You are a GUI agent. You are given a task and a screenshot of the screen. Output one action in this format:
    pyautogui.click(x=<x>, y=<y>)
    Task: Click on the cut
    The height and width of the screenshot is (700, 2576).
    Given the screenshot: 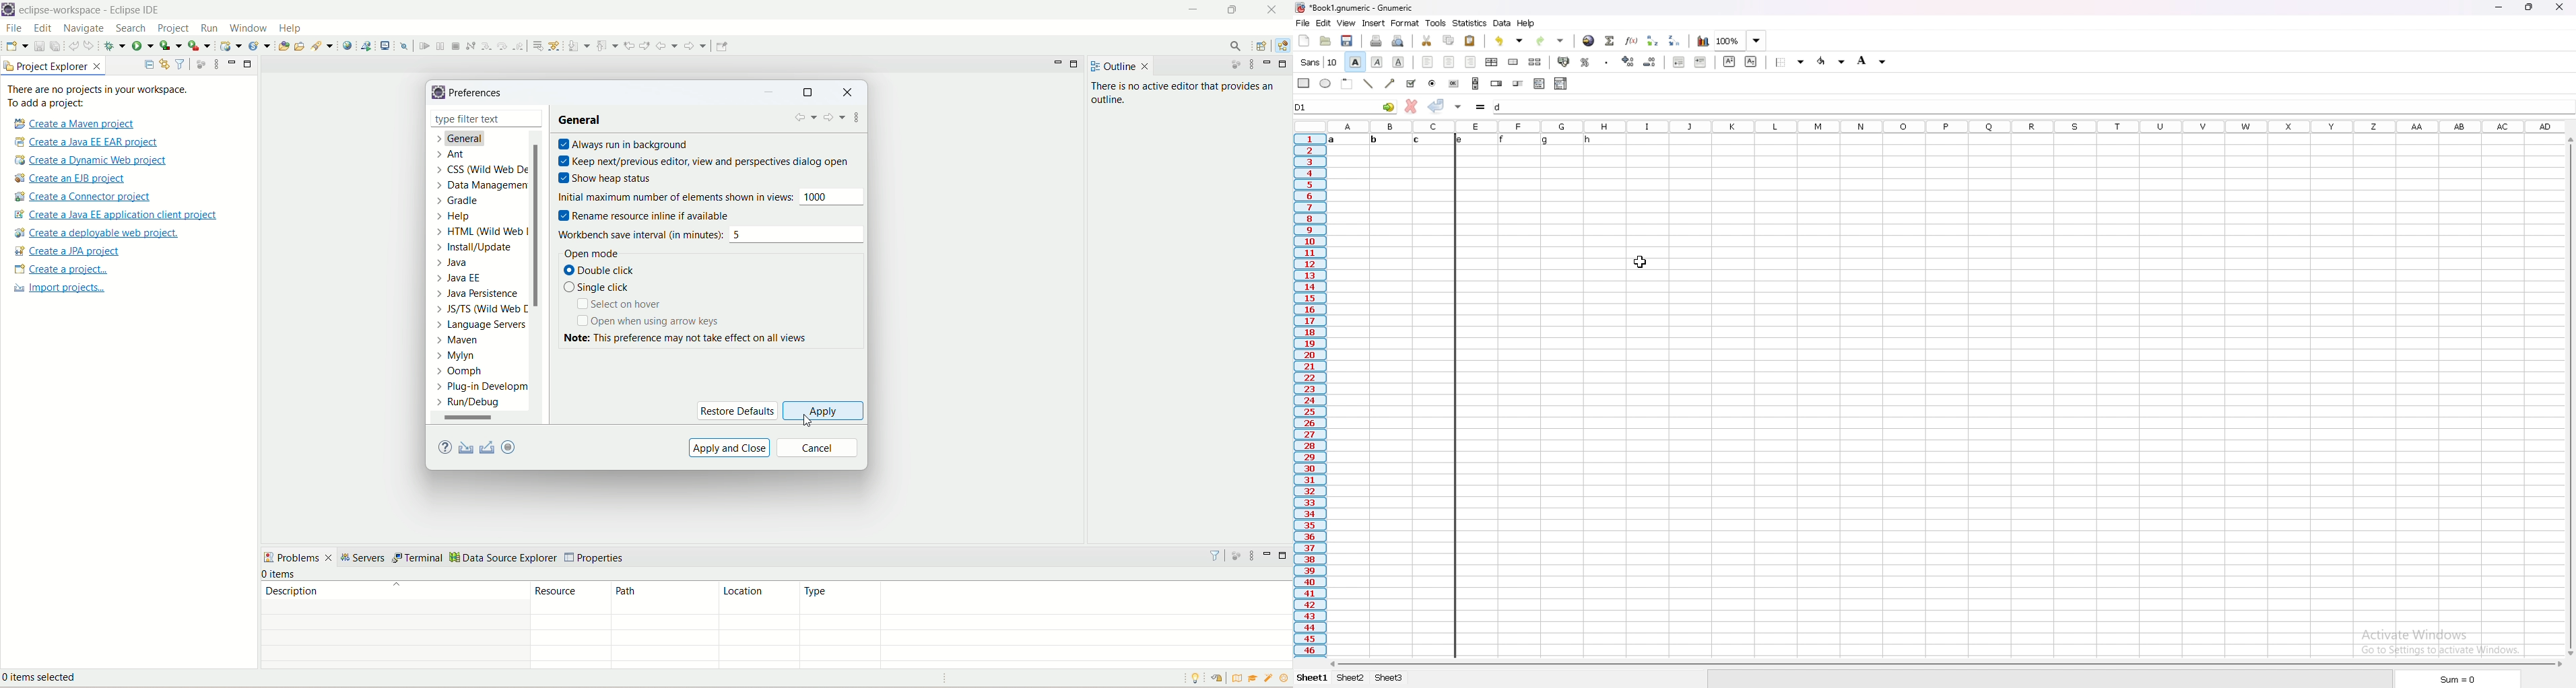 What is the action you would take?
    pyautogui.click(x=1427, y=40)
    